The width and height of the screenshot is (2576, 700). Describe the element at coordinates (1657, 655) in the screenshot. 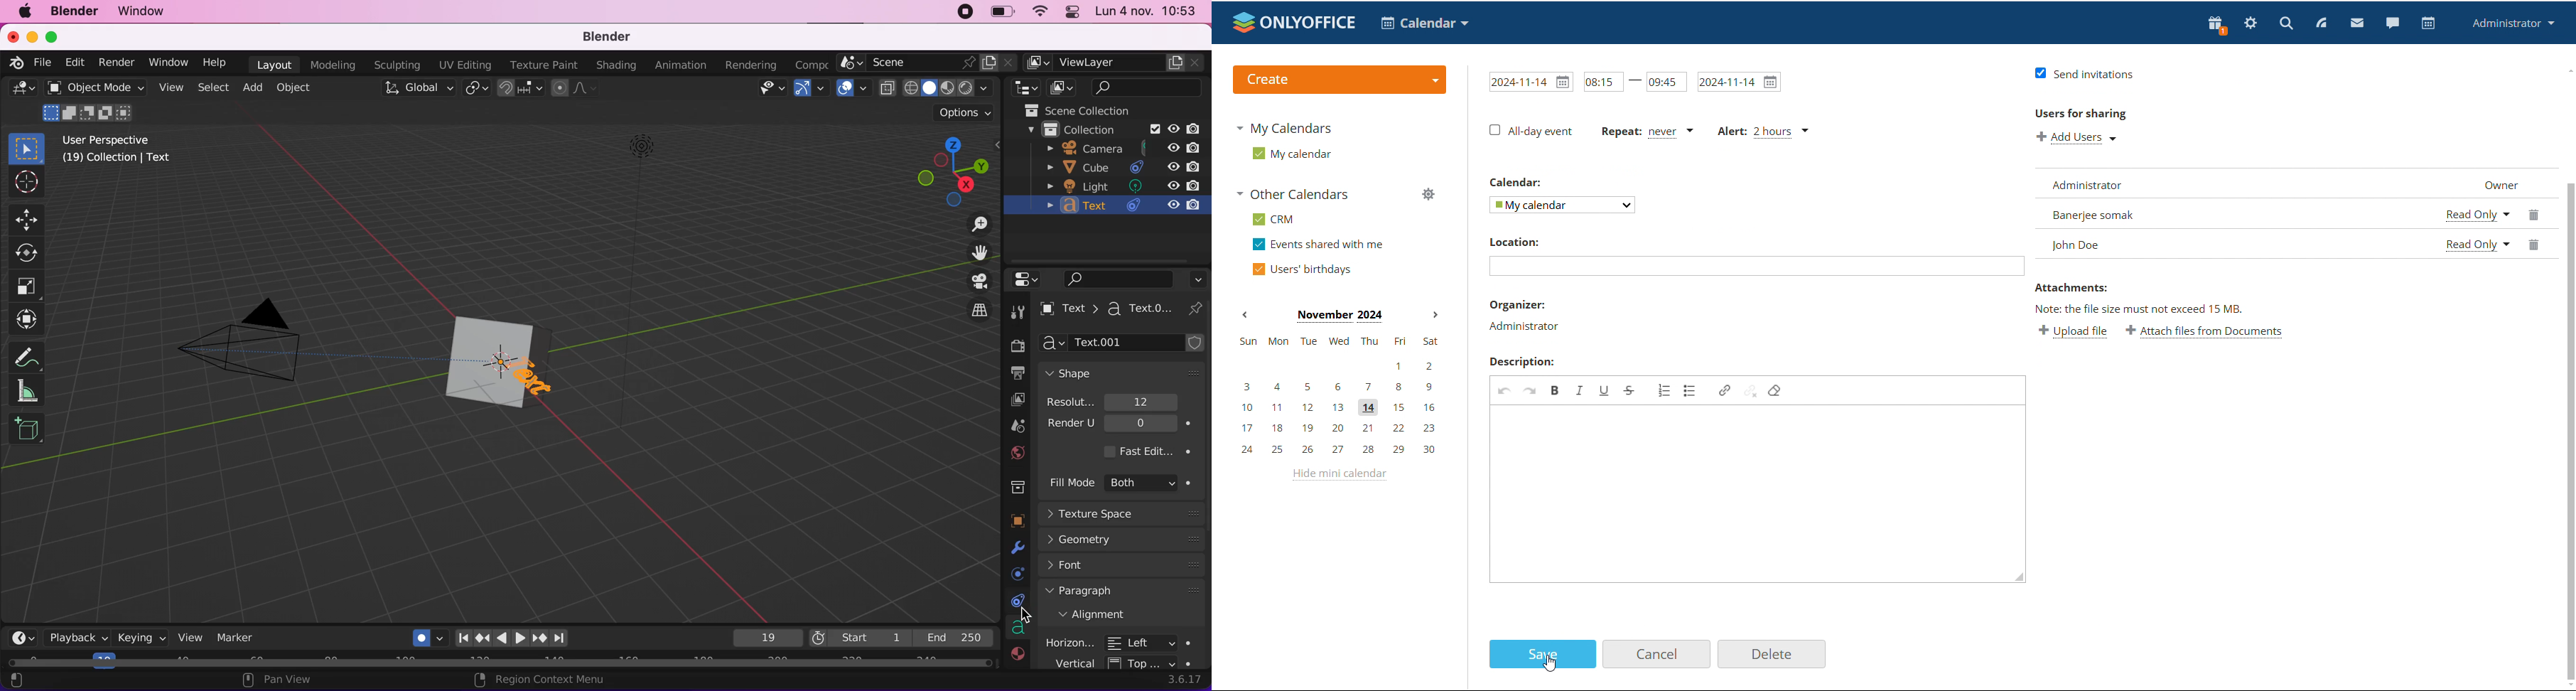

I see `cancel` at that location.